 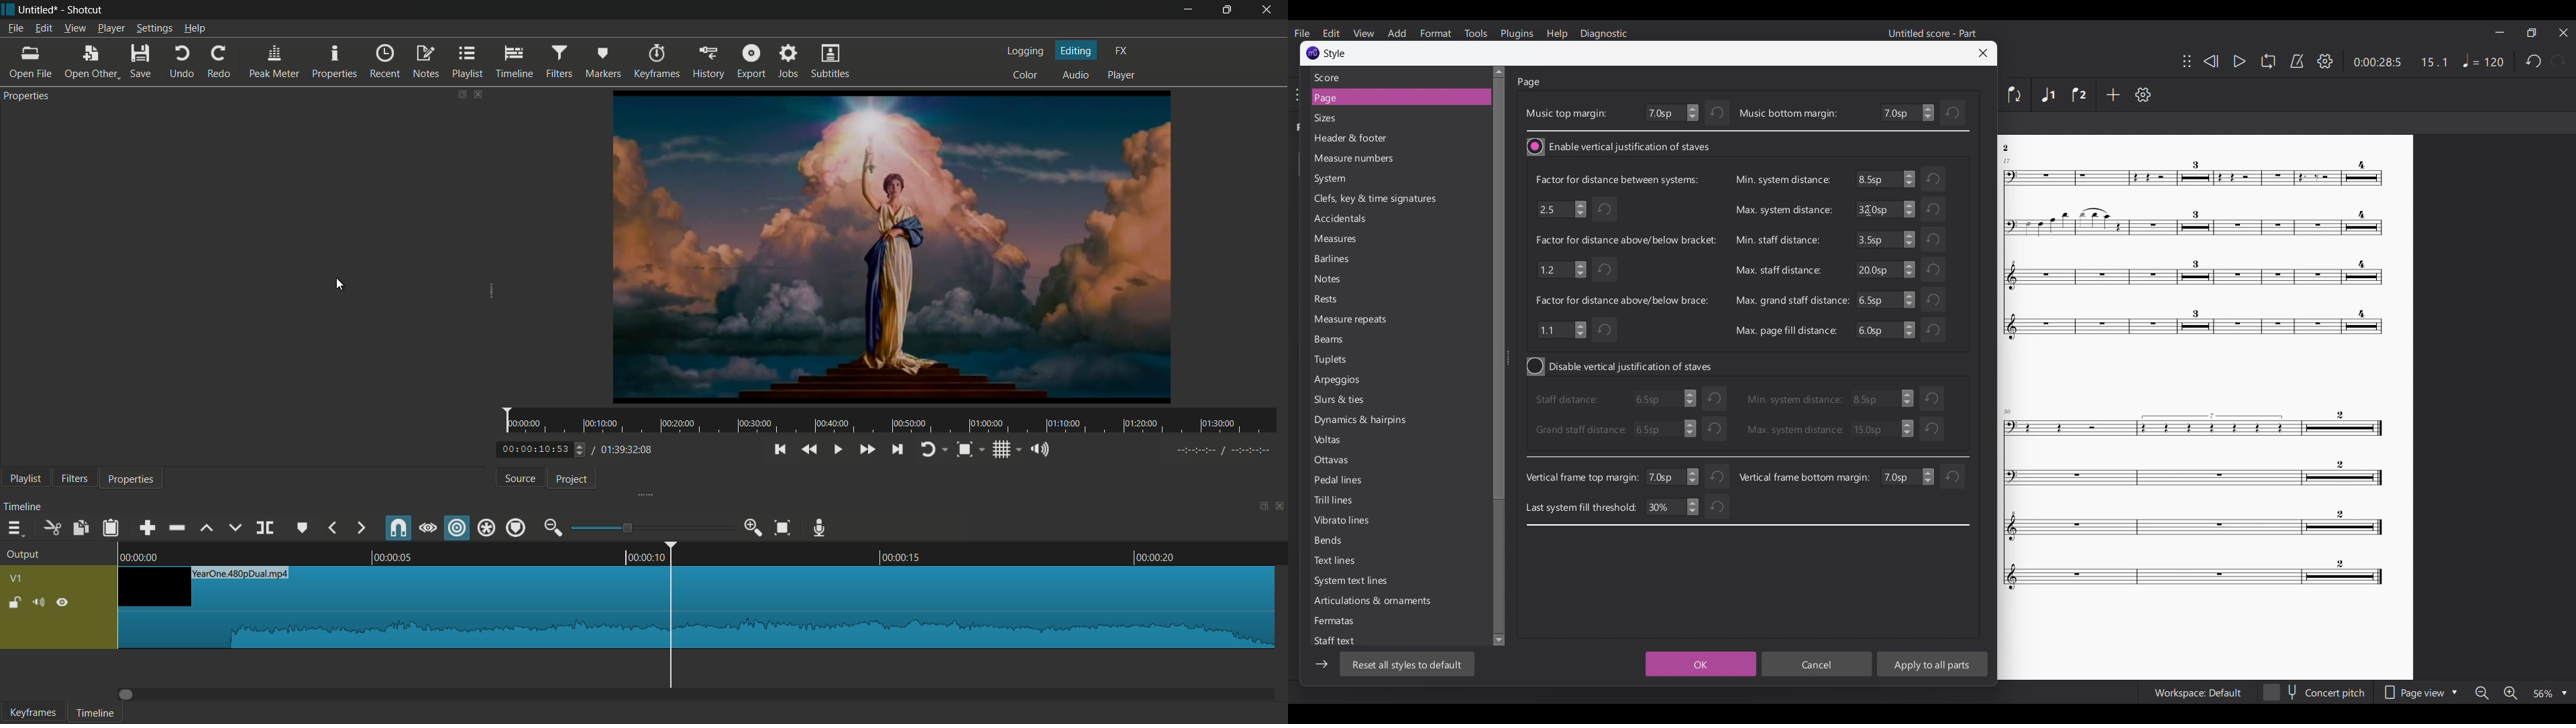 What do you see at coordinates (657, 61) in the screenshot?
I see `keyframes` at bounding box center [657, 61].